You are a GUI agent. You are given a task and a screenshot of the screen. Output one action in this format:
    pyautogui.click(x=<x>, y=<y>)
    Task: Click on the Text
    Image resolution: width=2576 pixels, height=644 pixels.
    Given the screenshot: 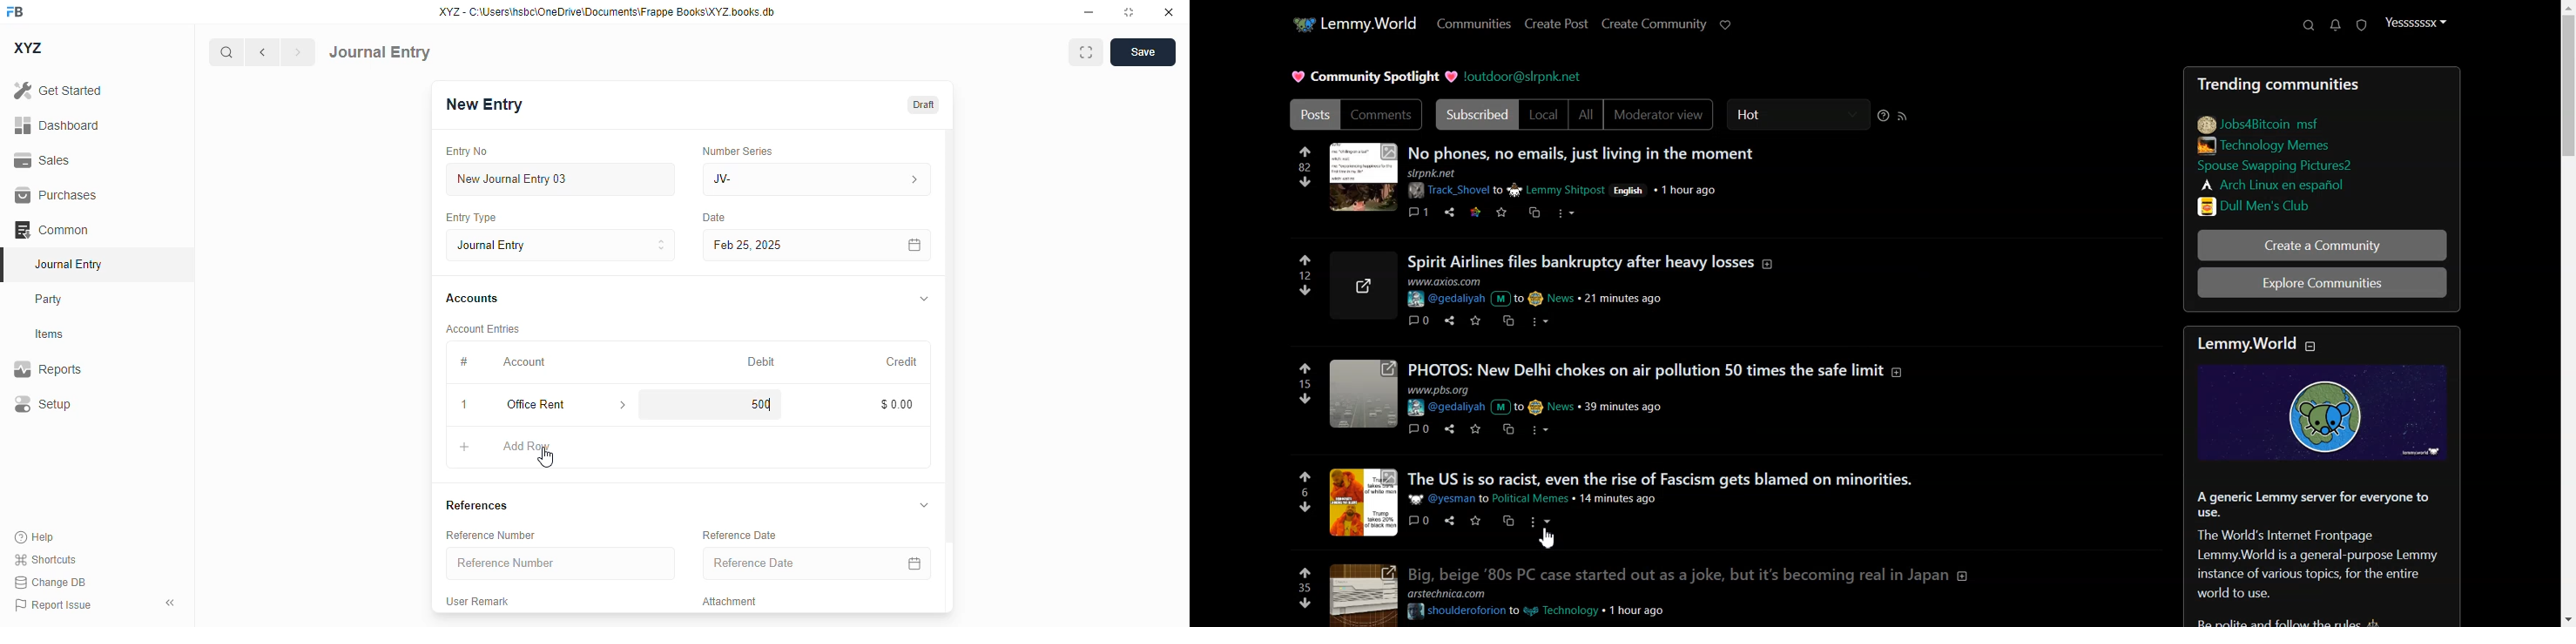 What is the action you would take?
    pyautogui.click(x=1371, y=77)
    